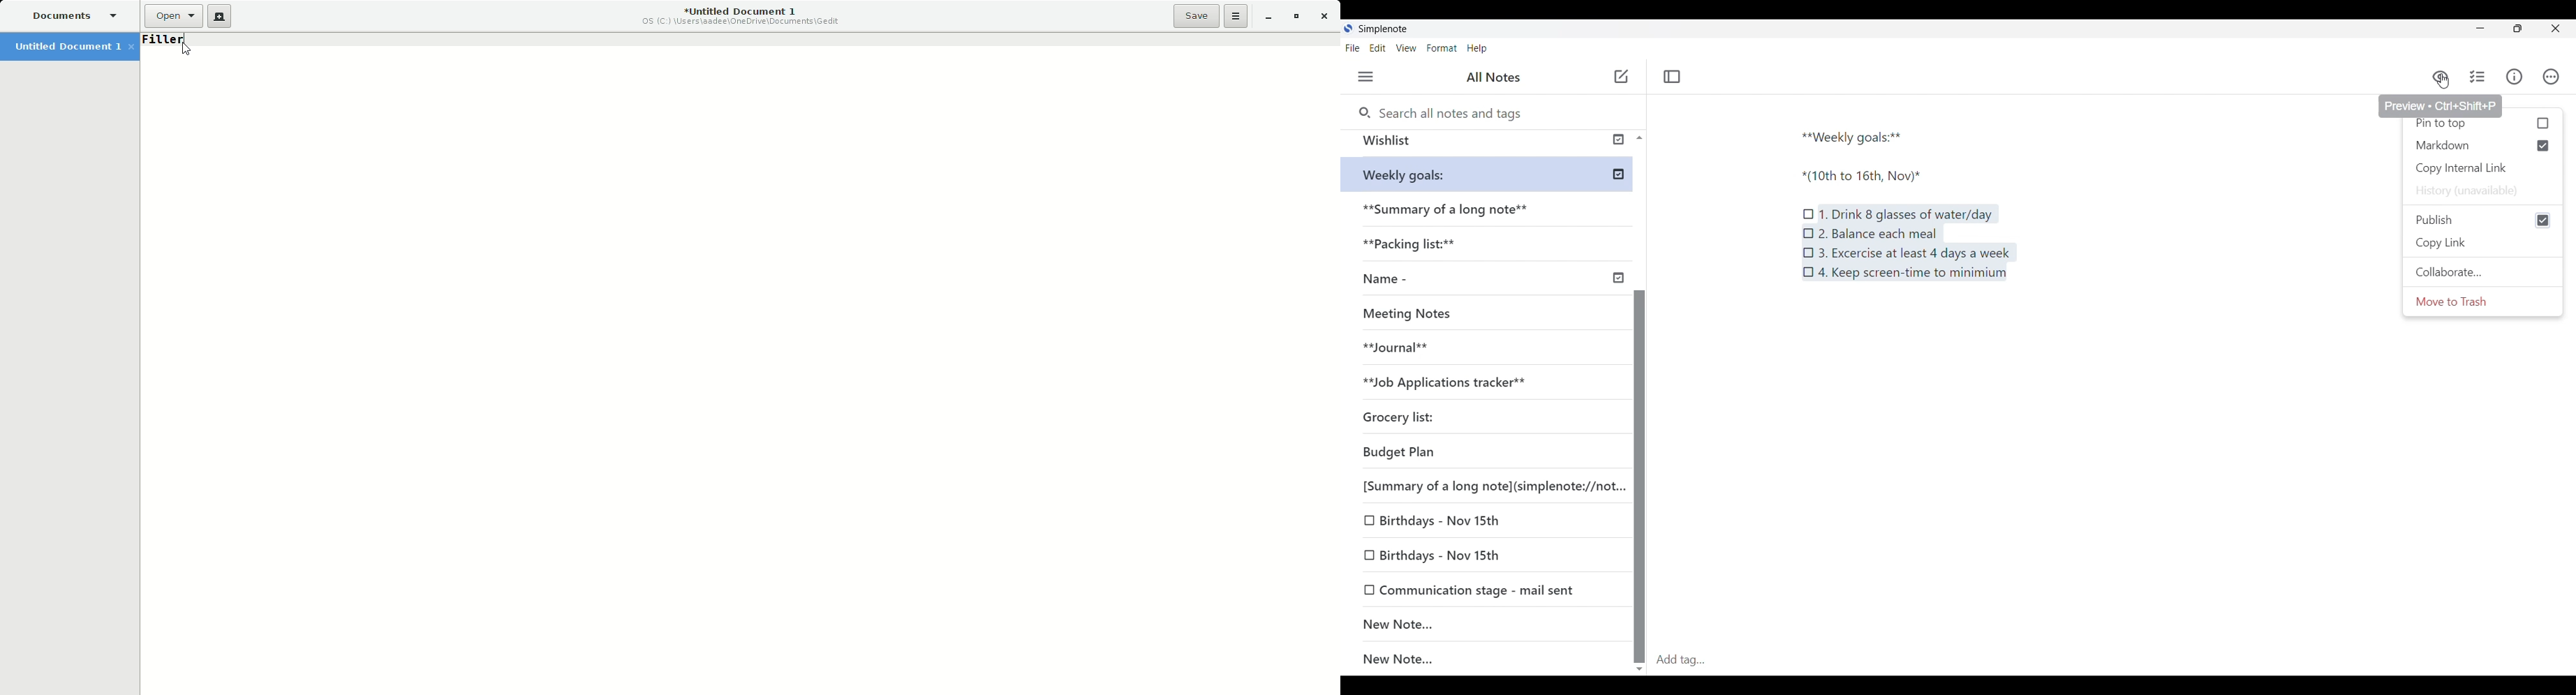  What do you see at coordinates (168, 40) in the screenshot?
I see `Undone text` at bounding box center [168, 40].